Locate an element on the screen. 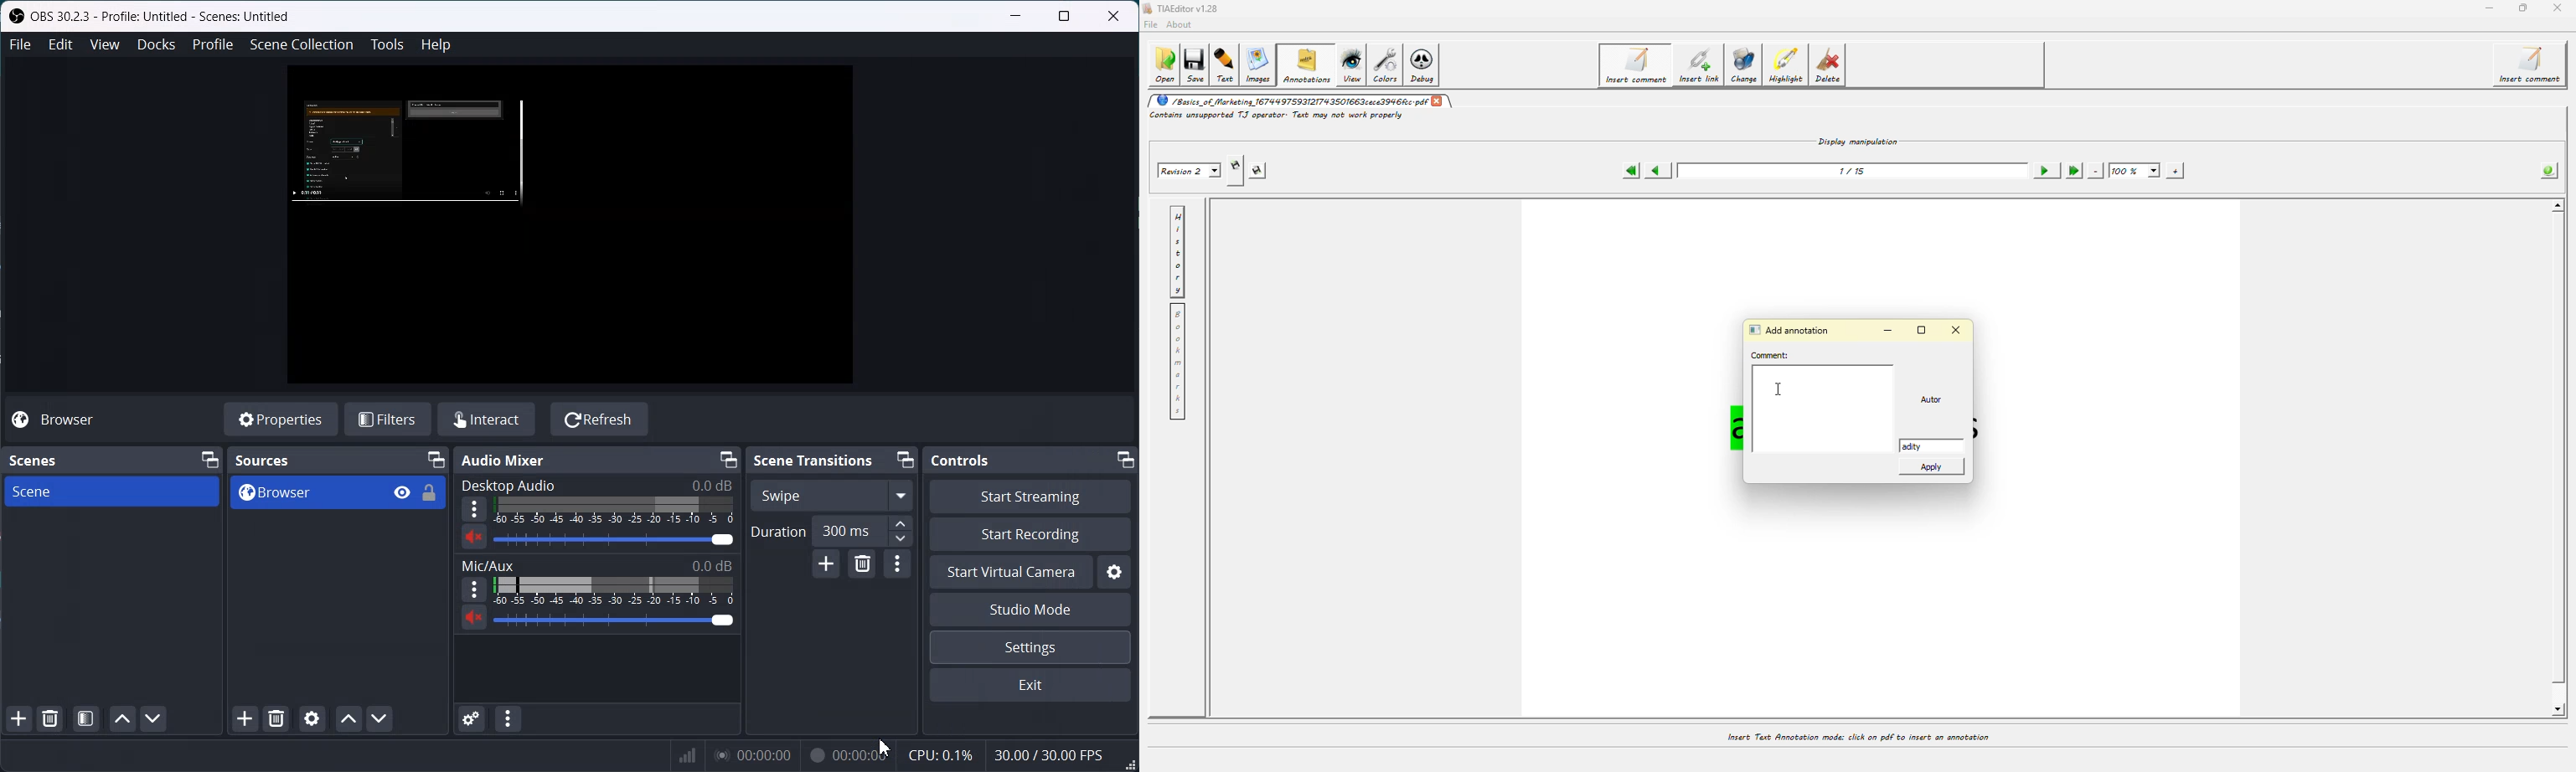 This screenshot has height=784, width=2576. Filters is located at coordinates (388, 419).